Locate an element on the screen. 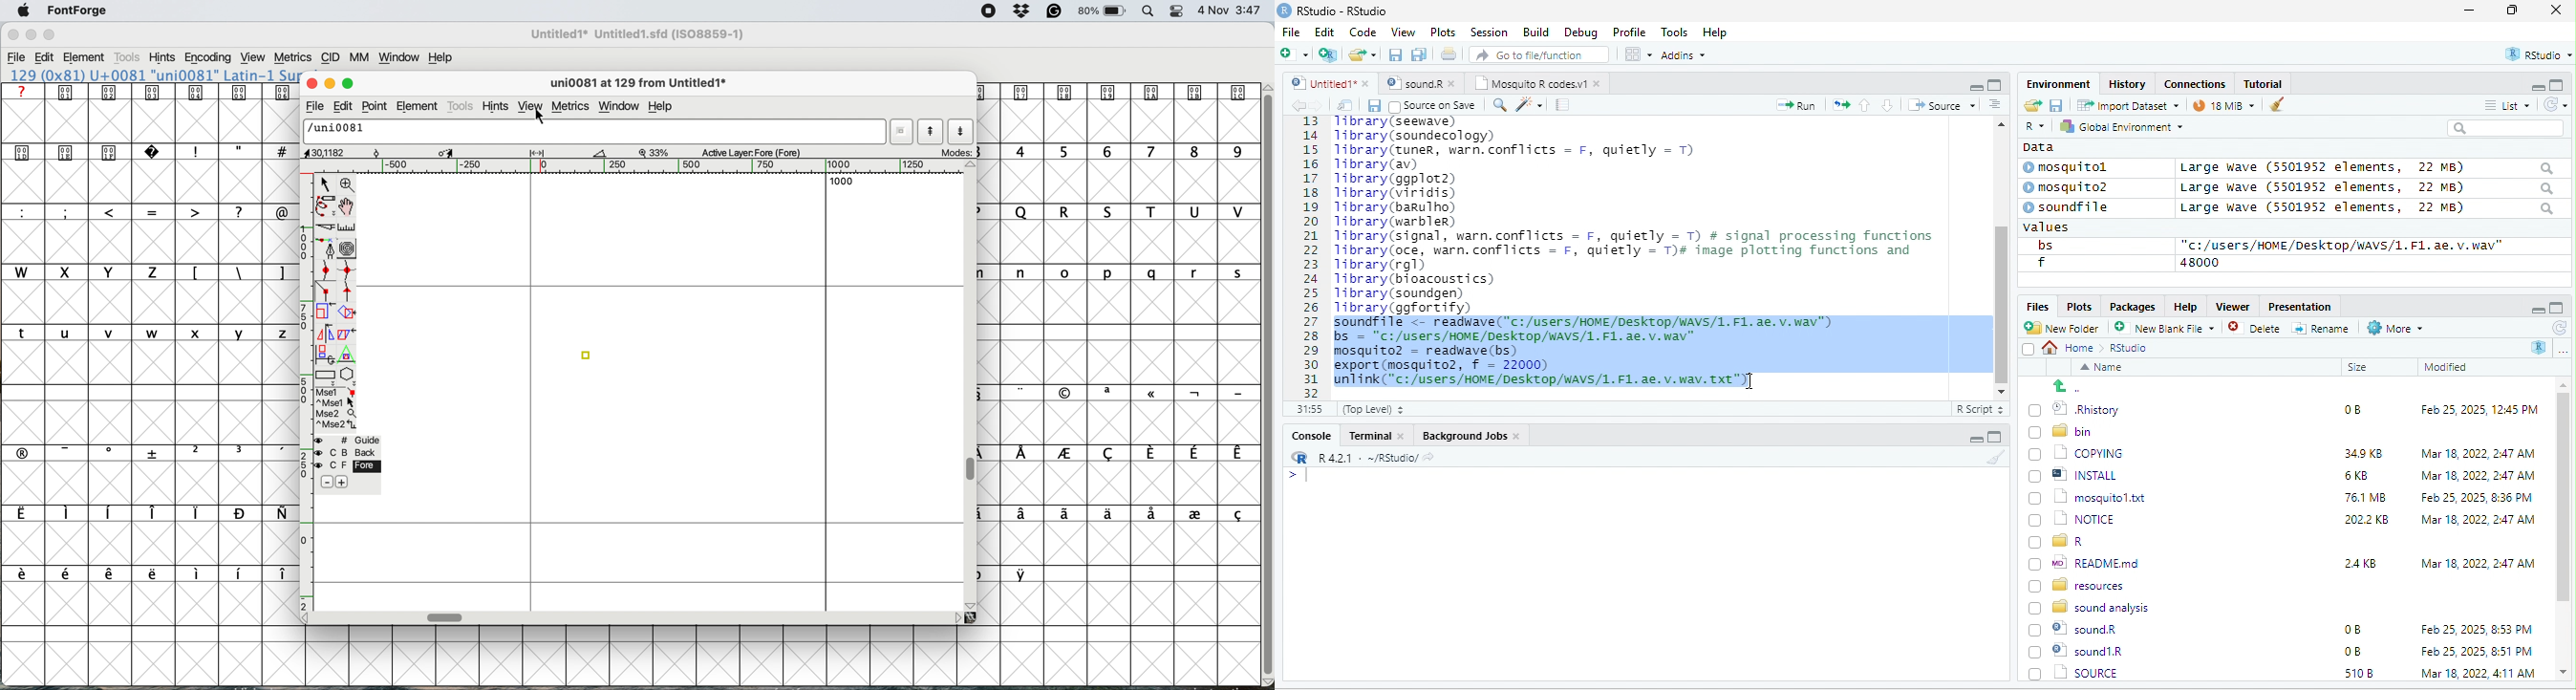 The height and width of the screenshot is (700, 2576). BD resources is located at coordinates (2080, 583).